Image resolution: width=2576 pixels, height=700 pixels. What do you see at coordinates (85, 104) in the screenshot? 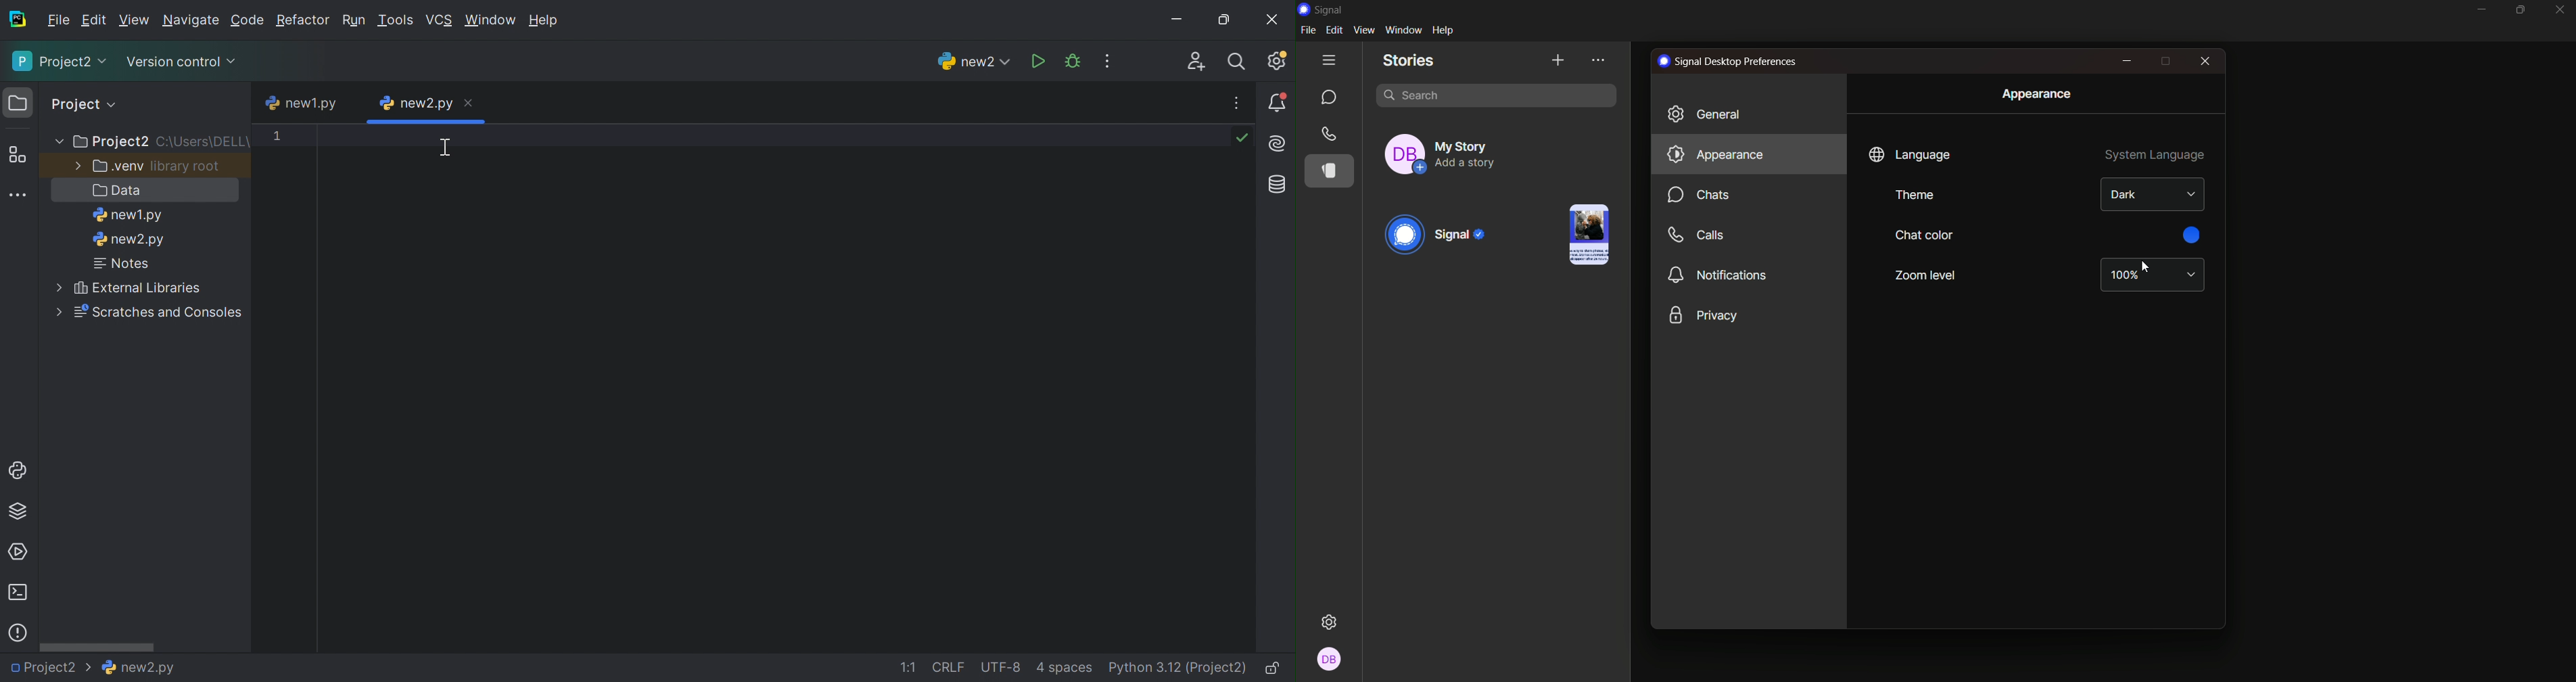
I see `Project` at bounding box center [85, 104].